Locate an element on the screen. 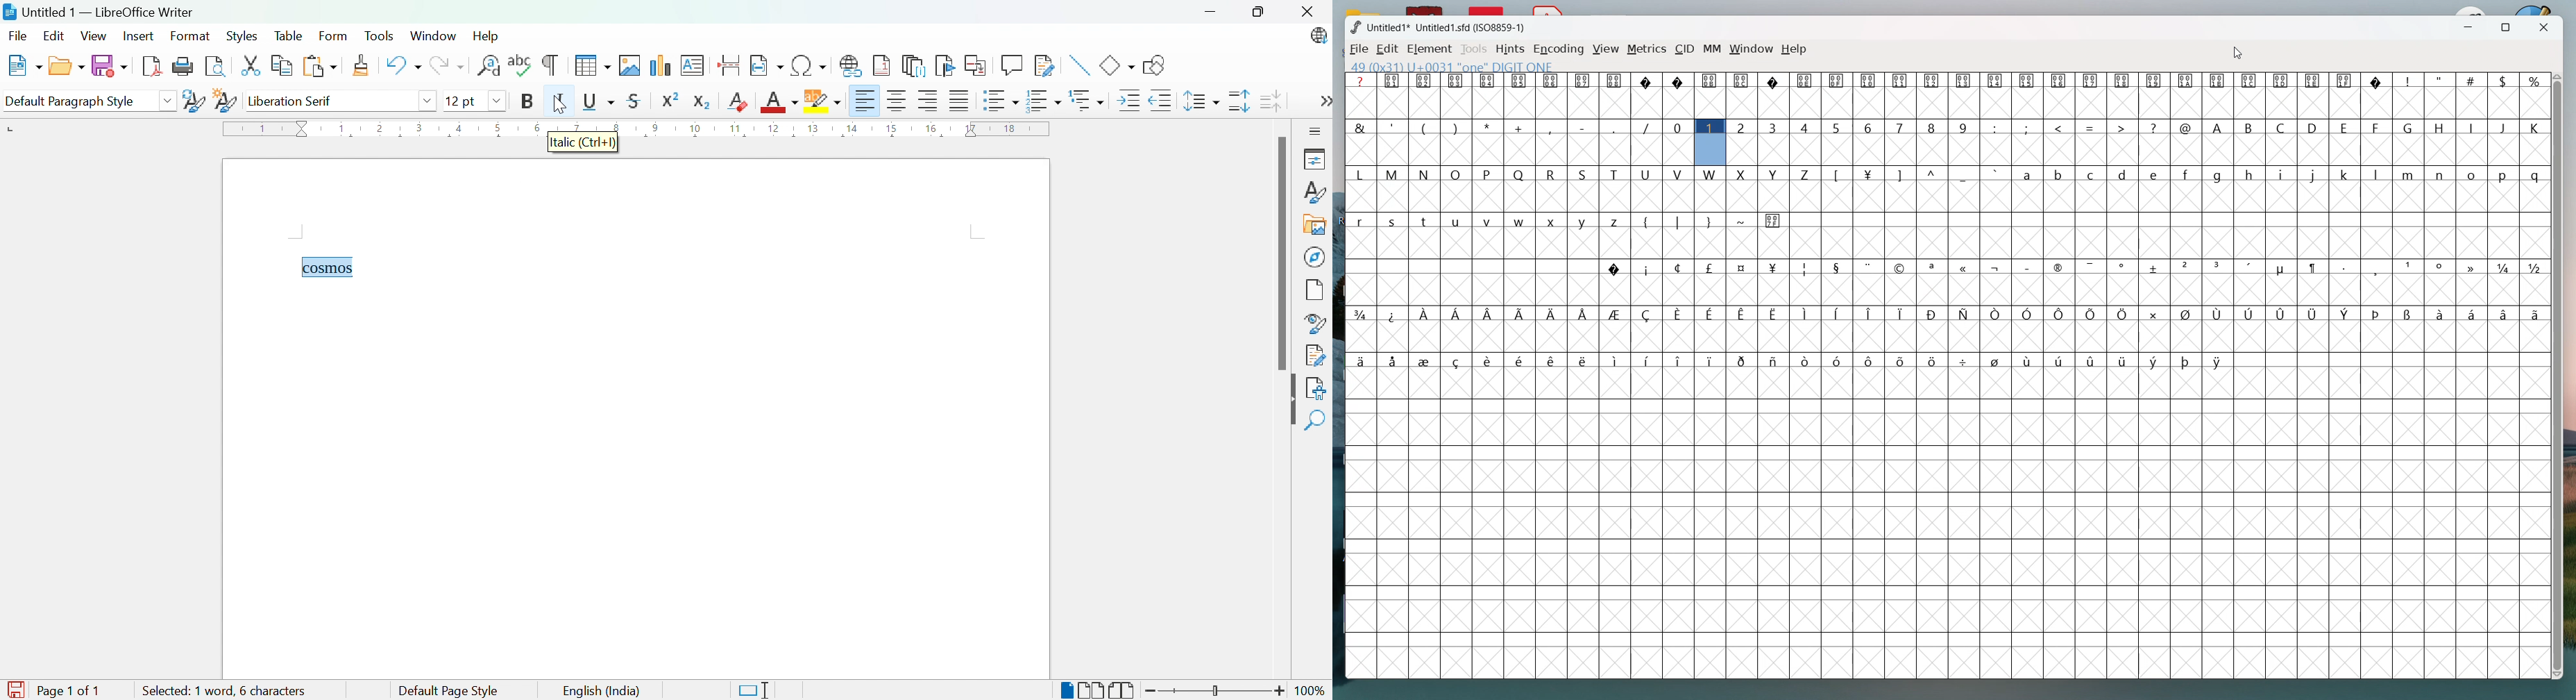 The height and width of the screenshot is (700, 2576). 49 (0x31) U+0031 "one" DIGIT ONE is located at coordinates (1452, 66).